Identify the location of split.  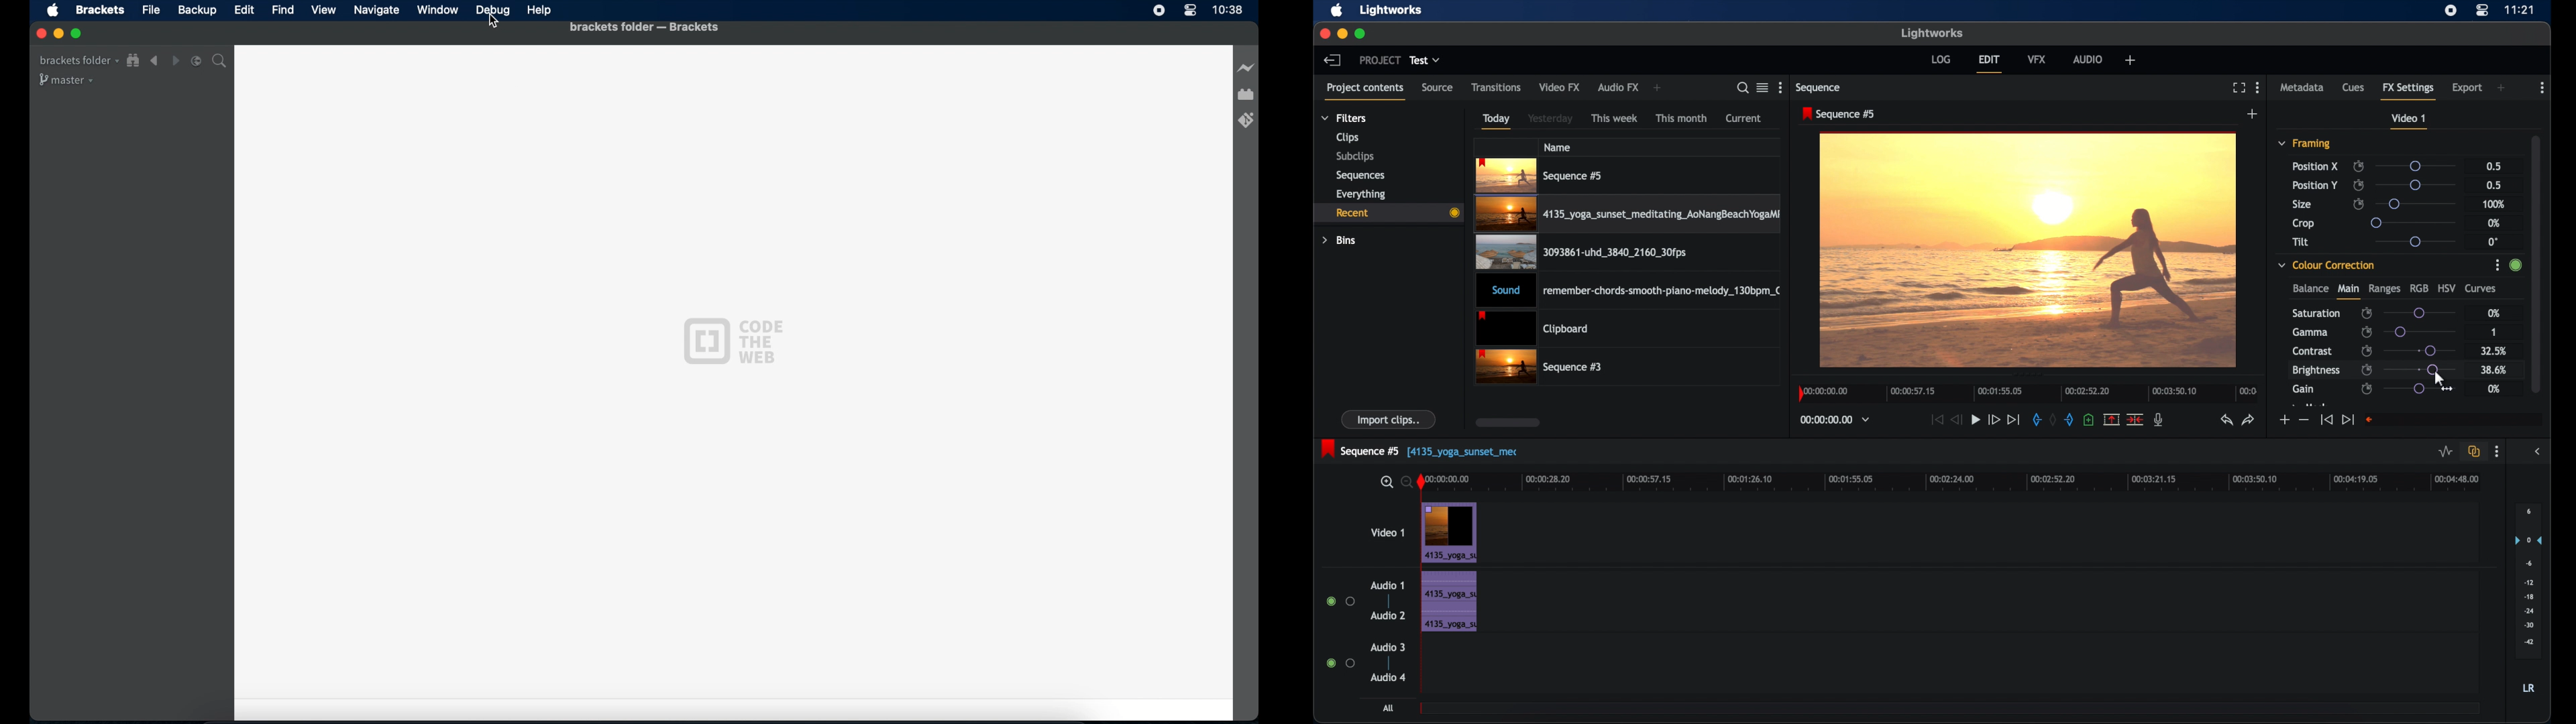
(2136, 418).